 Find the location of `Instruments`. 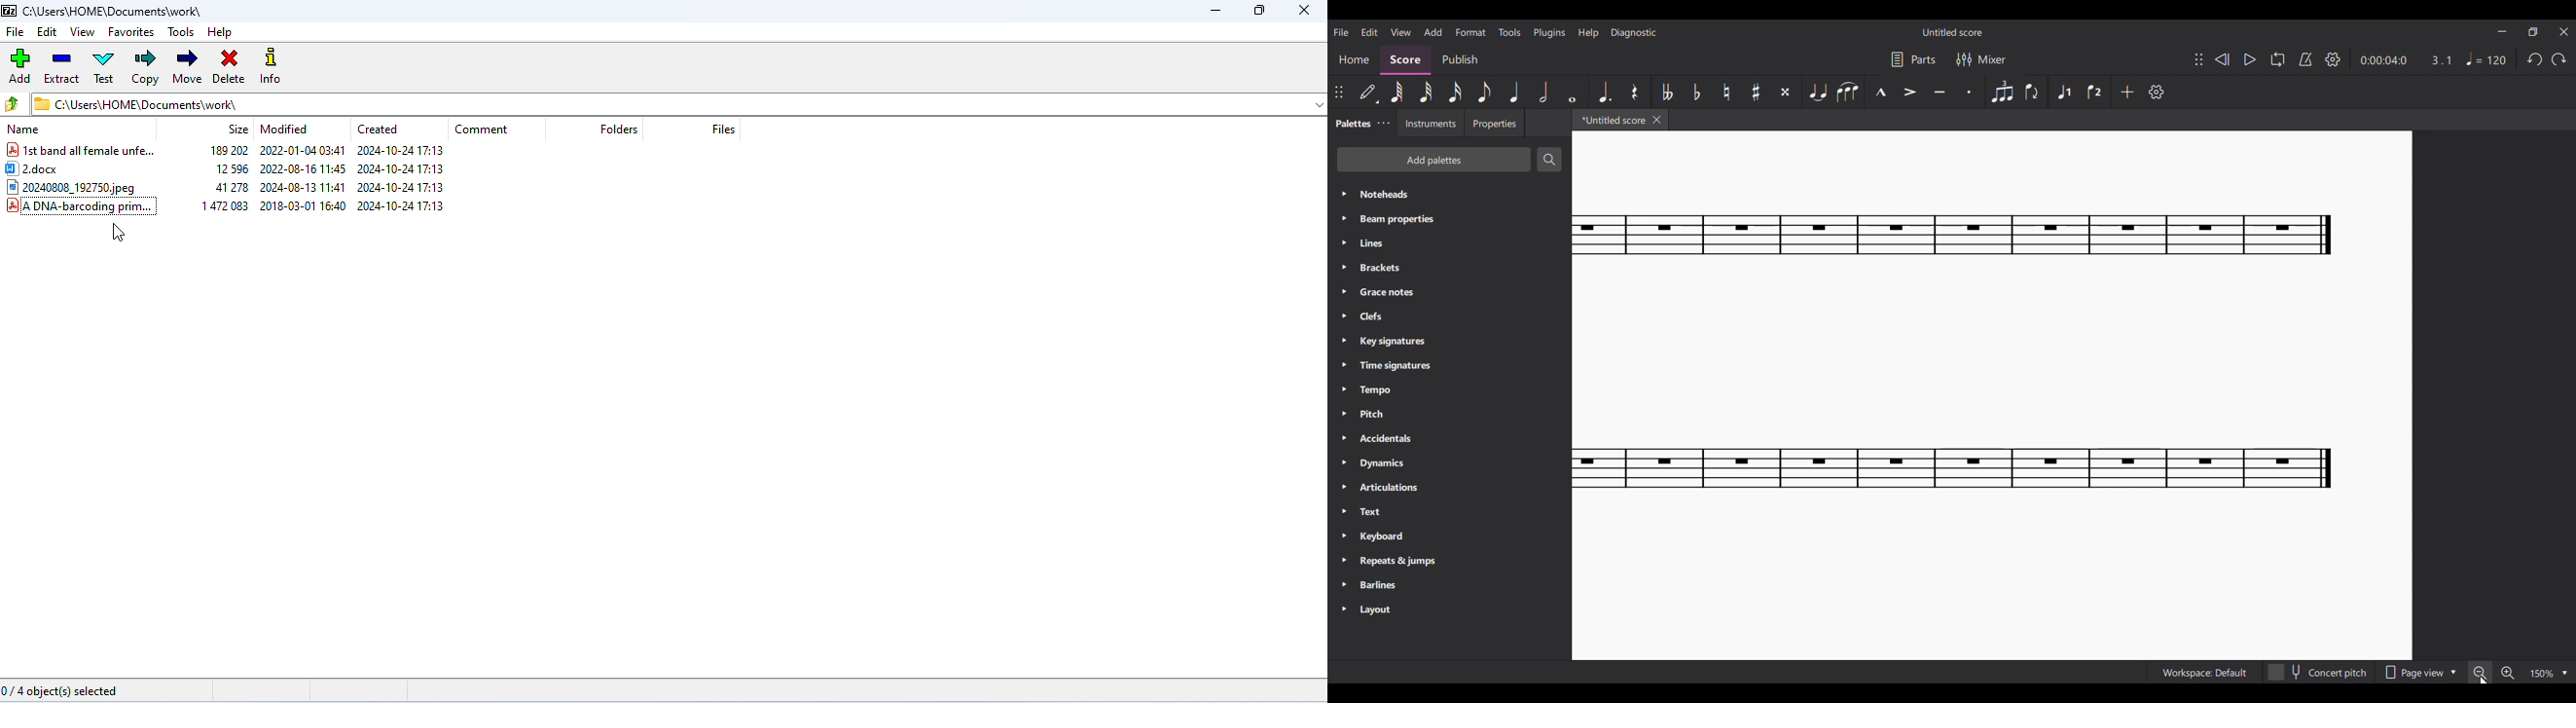

Instruments is located at coordinates (1431, 123).